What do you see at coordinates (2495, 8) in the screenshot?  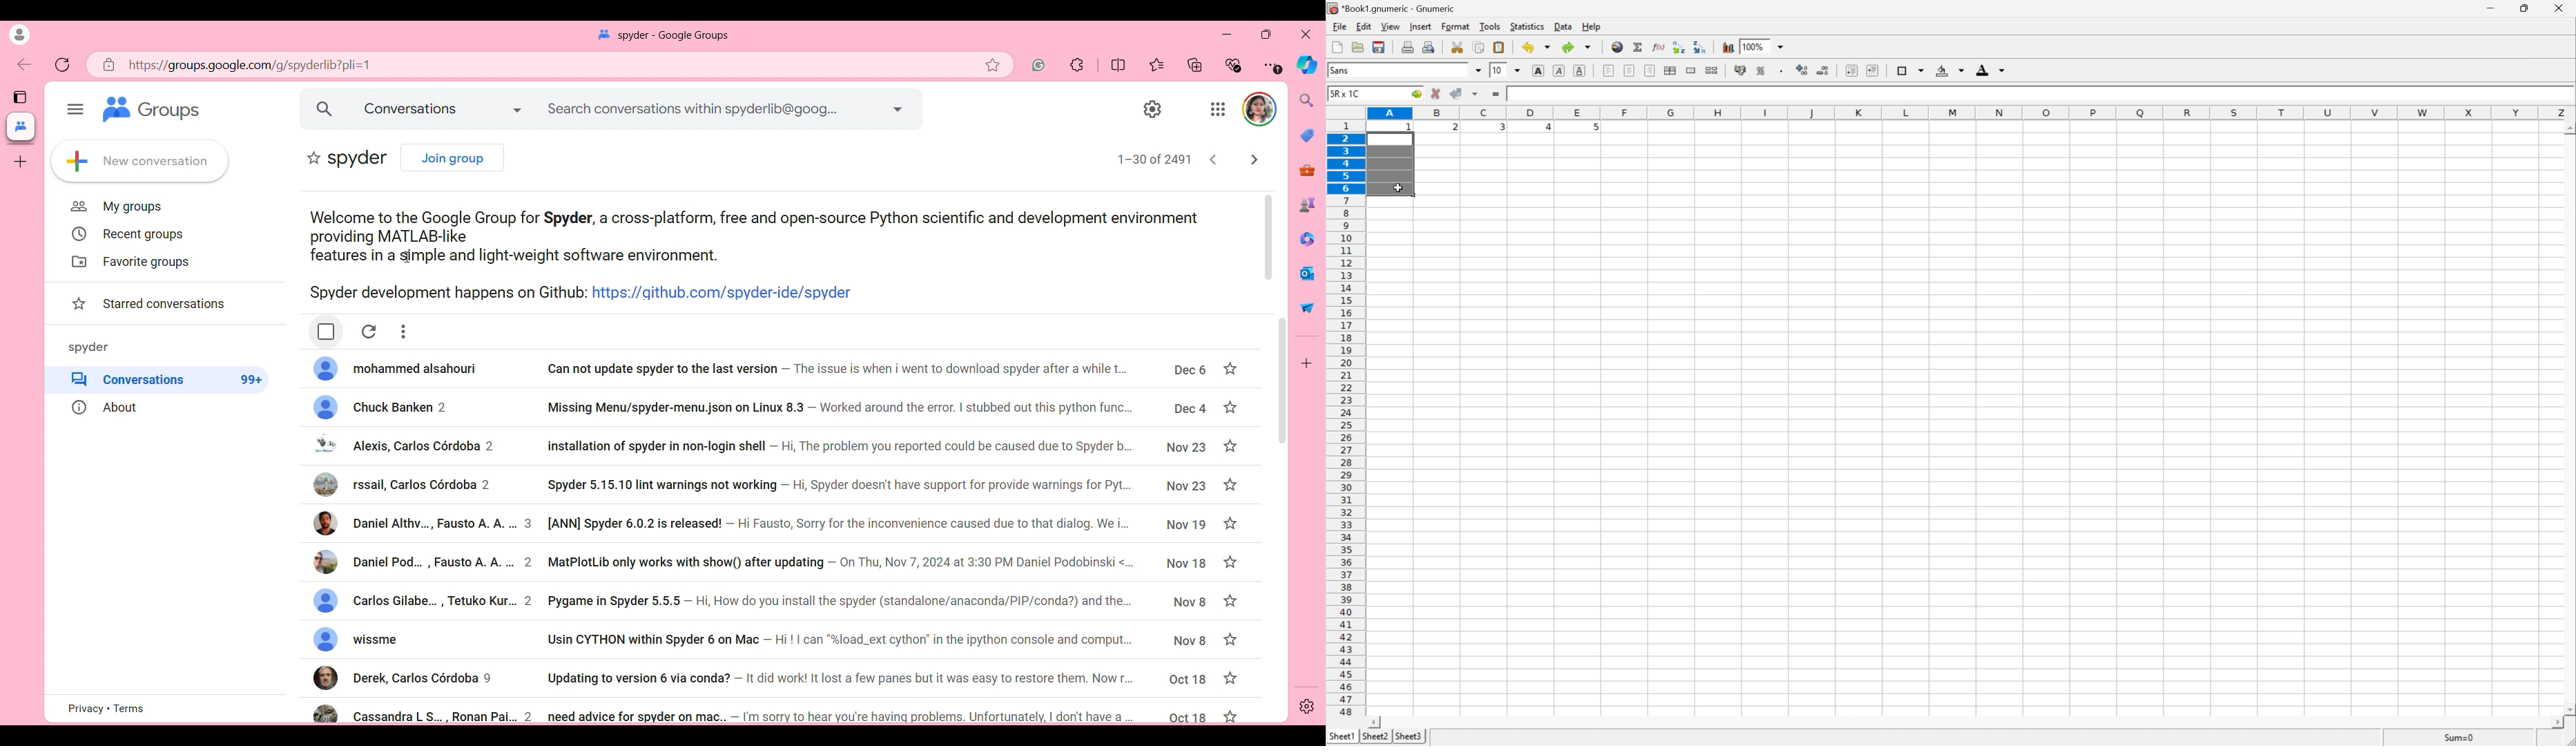 I see `minimize` at bounding box center [2495, 8].